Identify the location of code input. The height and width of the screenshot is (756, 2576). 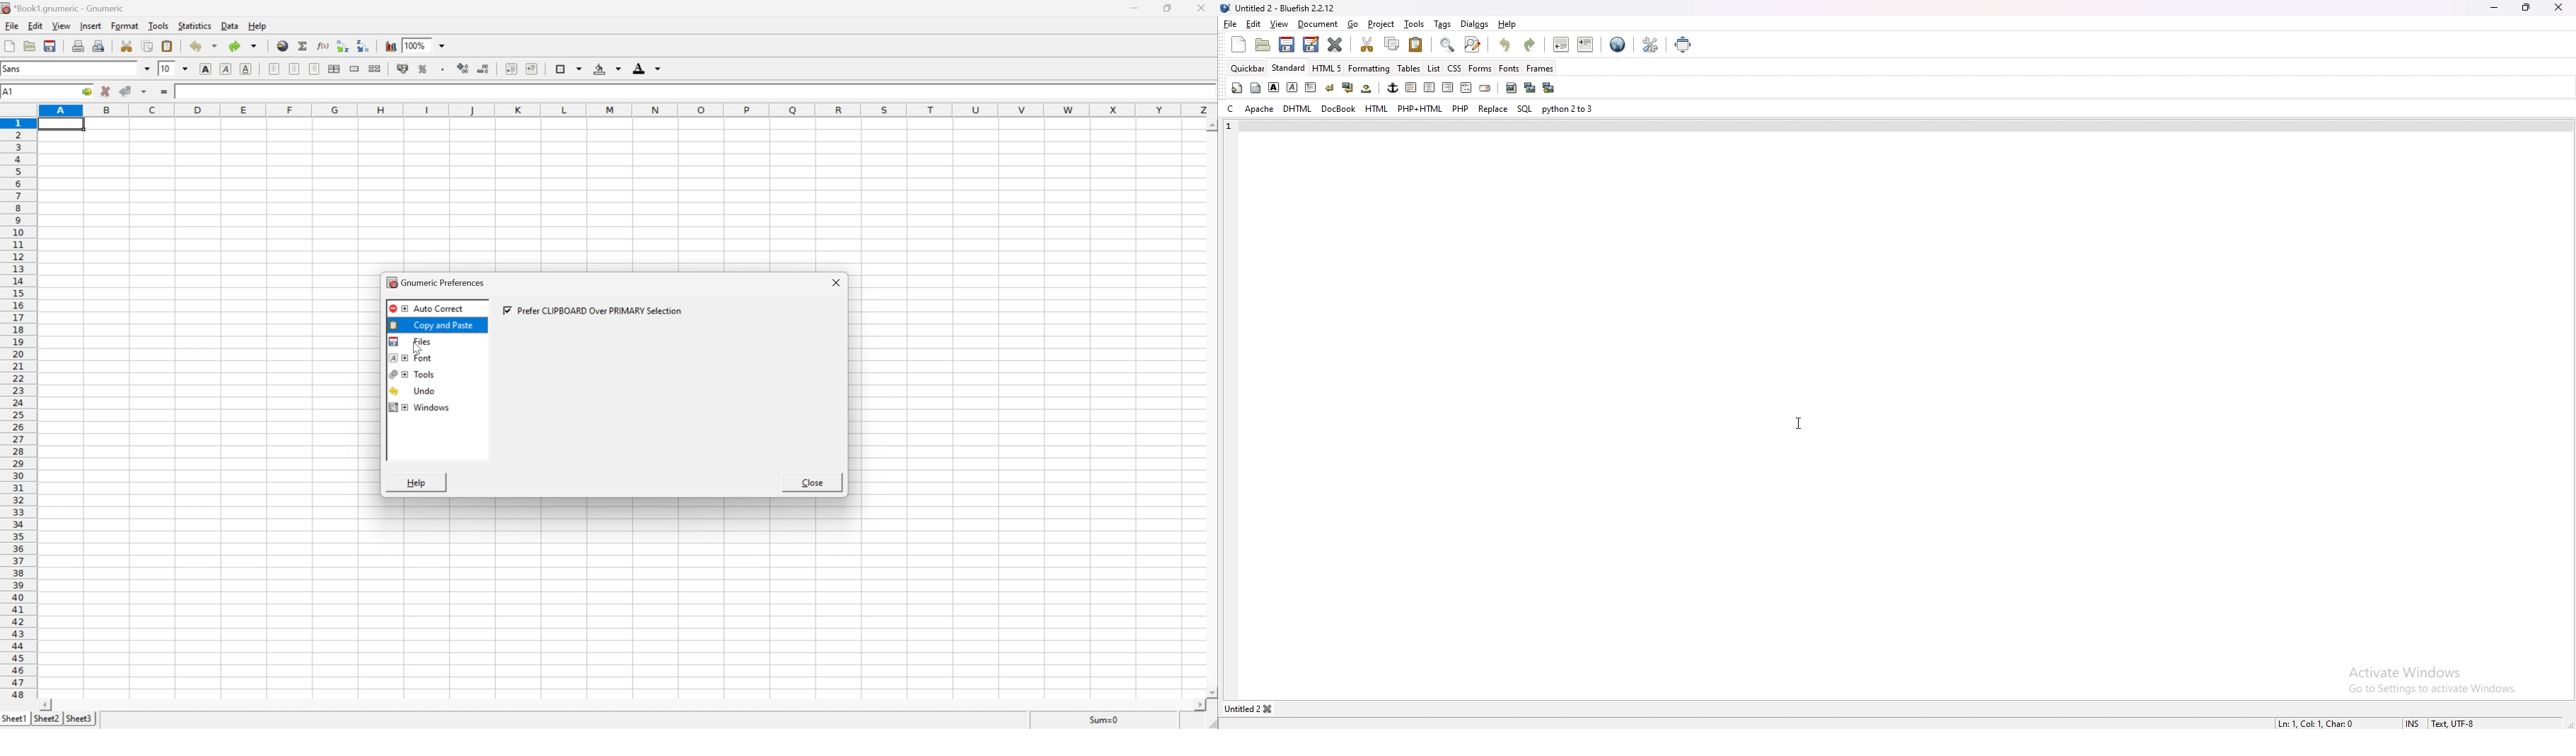
(1461, 126).